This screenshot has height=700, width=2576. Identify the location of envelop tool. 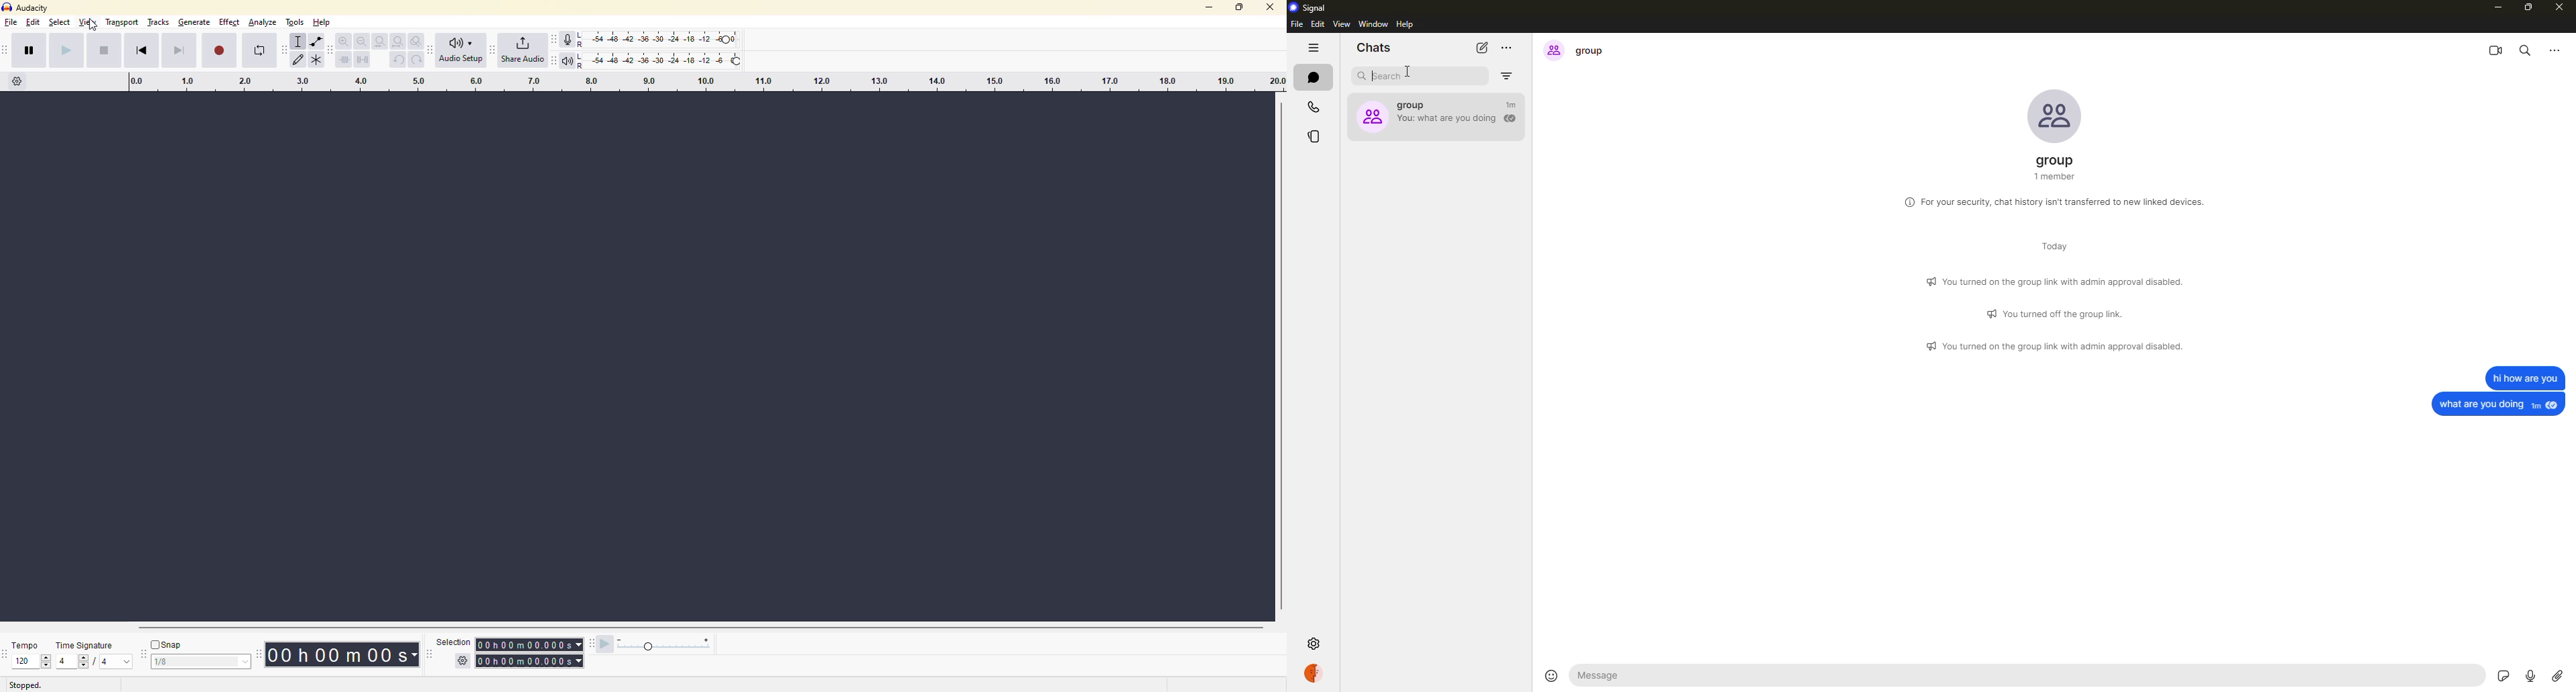
(320, 42).